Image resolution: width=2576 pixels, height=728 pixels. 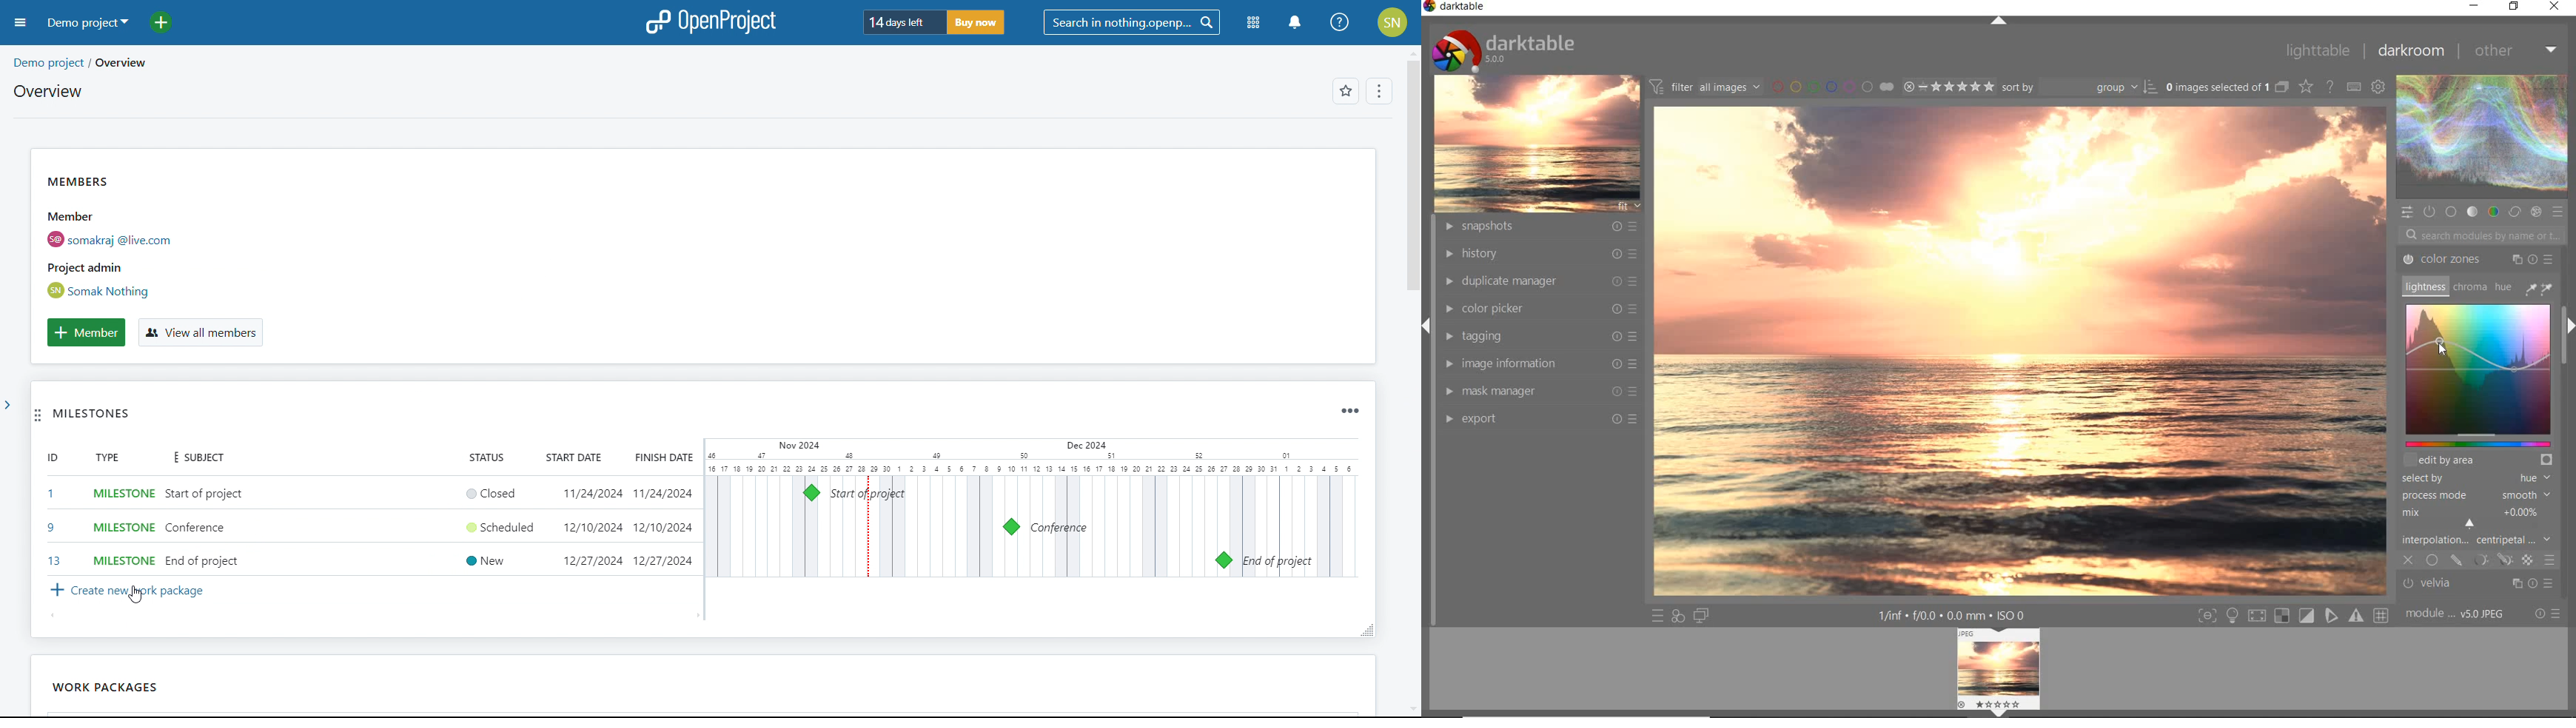 What do you see at coordinates (207, 527) in the screenshot?
I see `add subject` at bounding box center [207, 527].